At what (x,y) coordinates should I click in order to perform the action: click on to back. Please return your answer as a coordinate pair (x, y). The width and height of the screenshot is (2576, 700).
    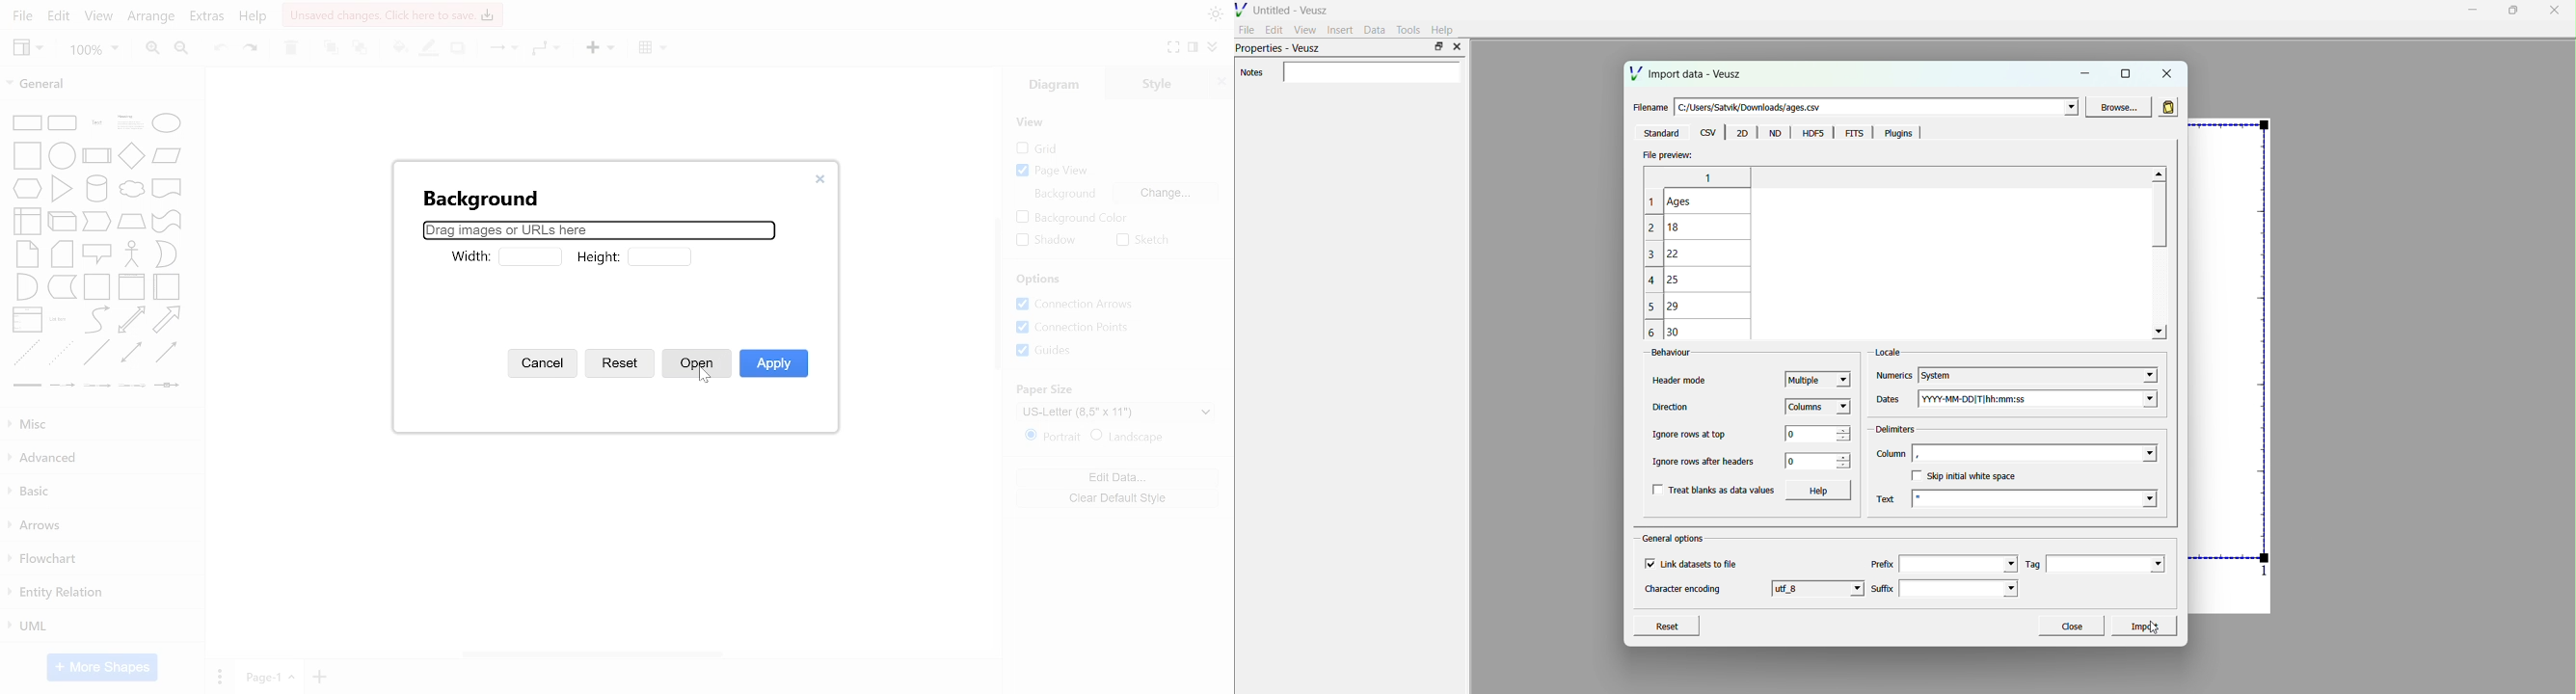
    Looking at the image, I should click on (361, 49).